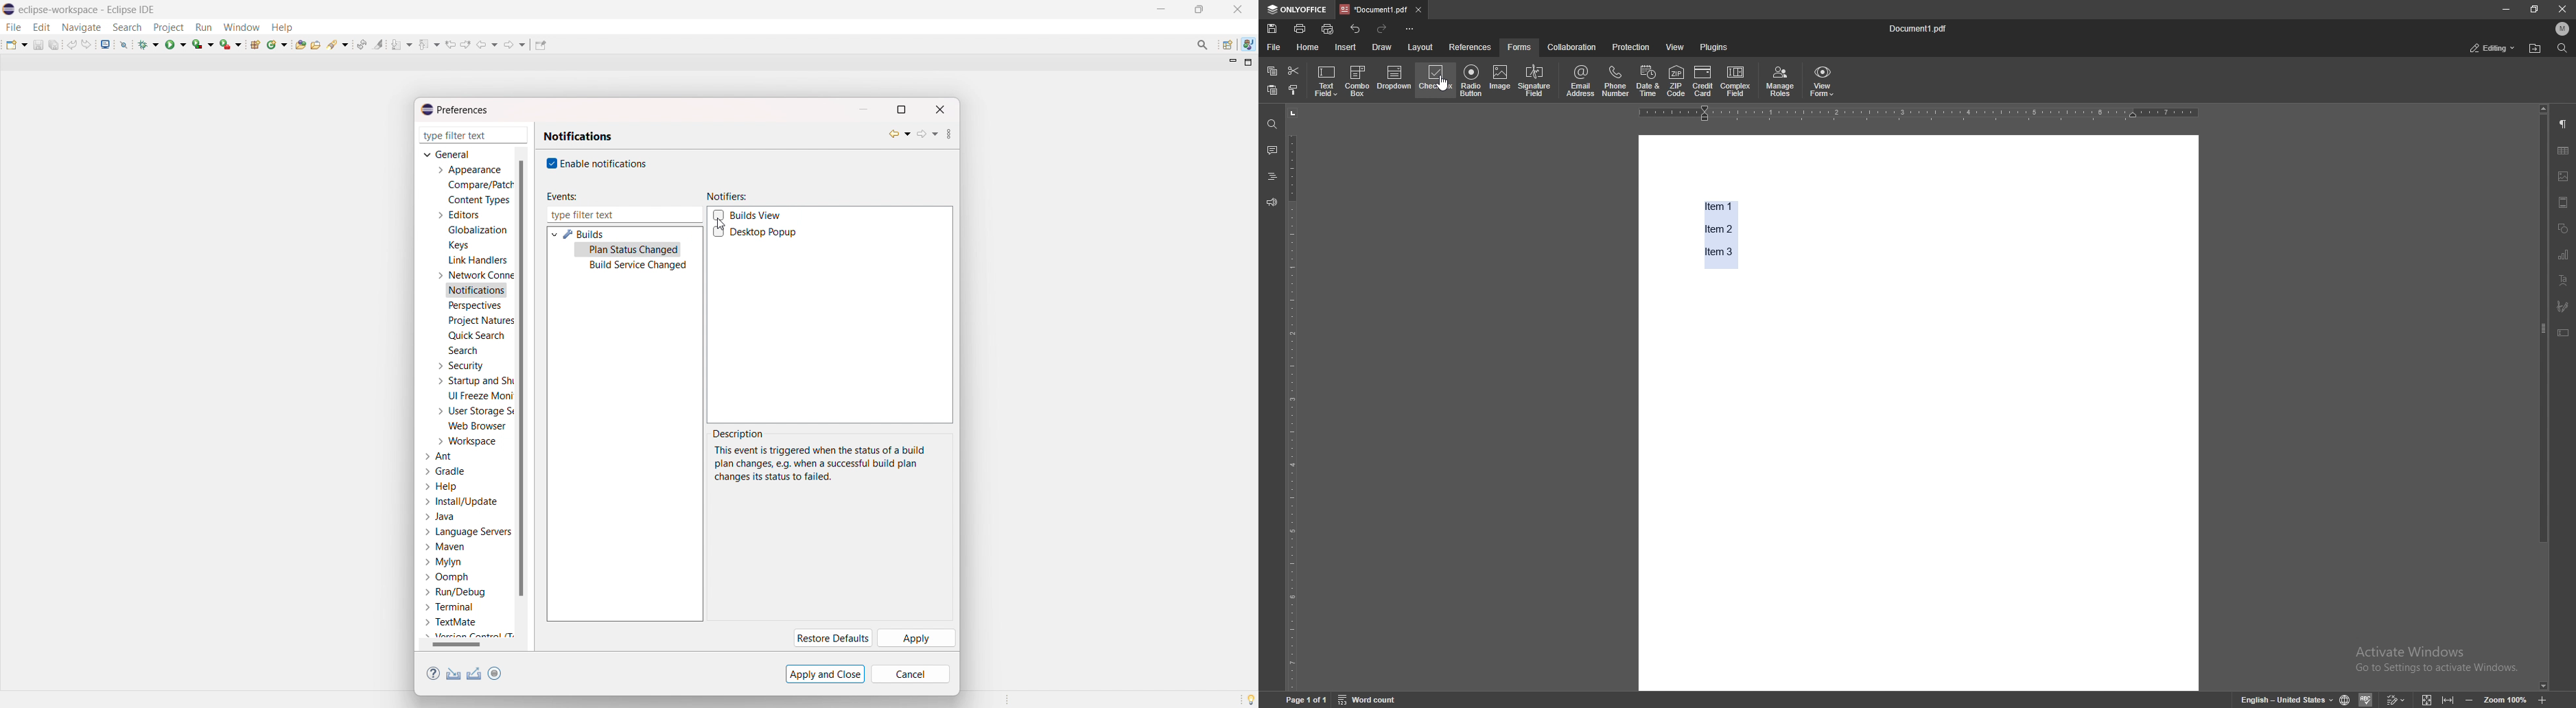 The height and width of the screenshot is (728, 2576). Describe the element at coordinates (720, 232) in the screenshot. I see `Checkbox` at that location.